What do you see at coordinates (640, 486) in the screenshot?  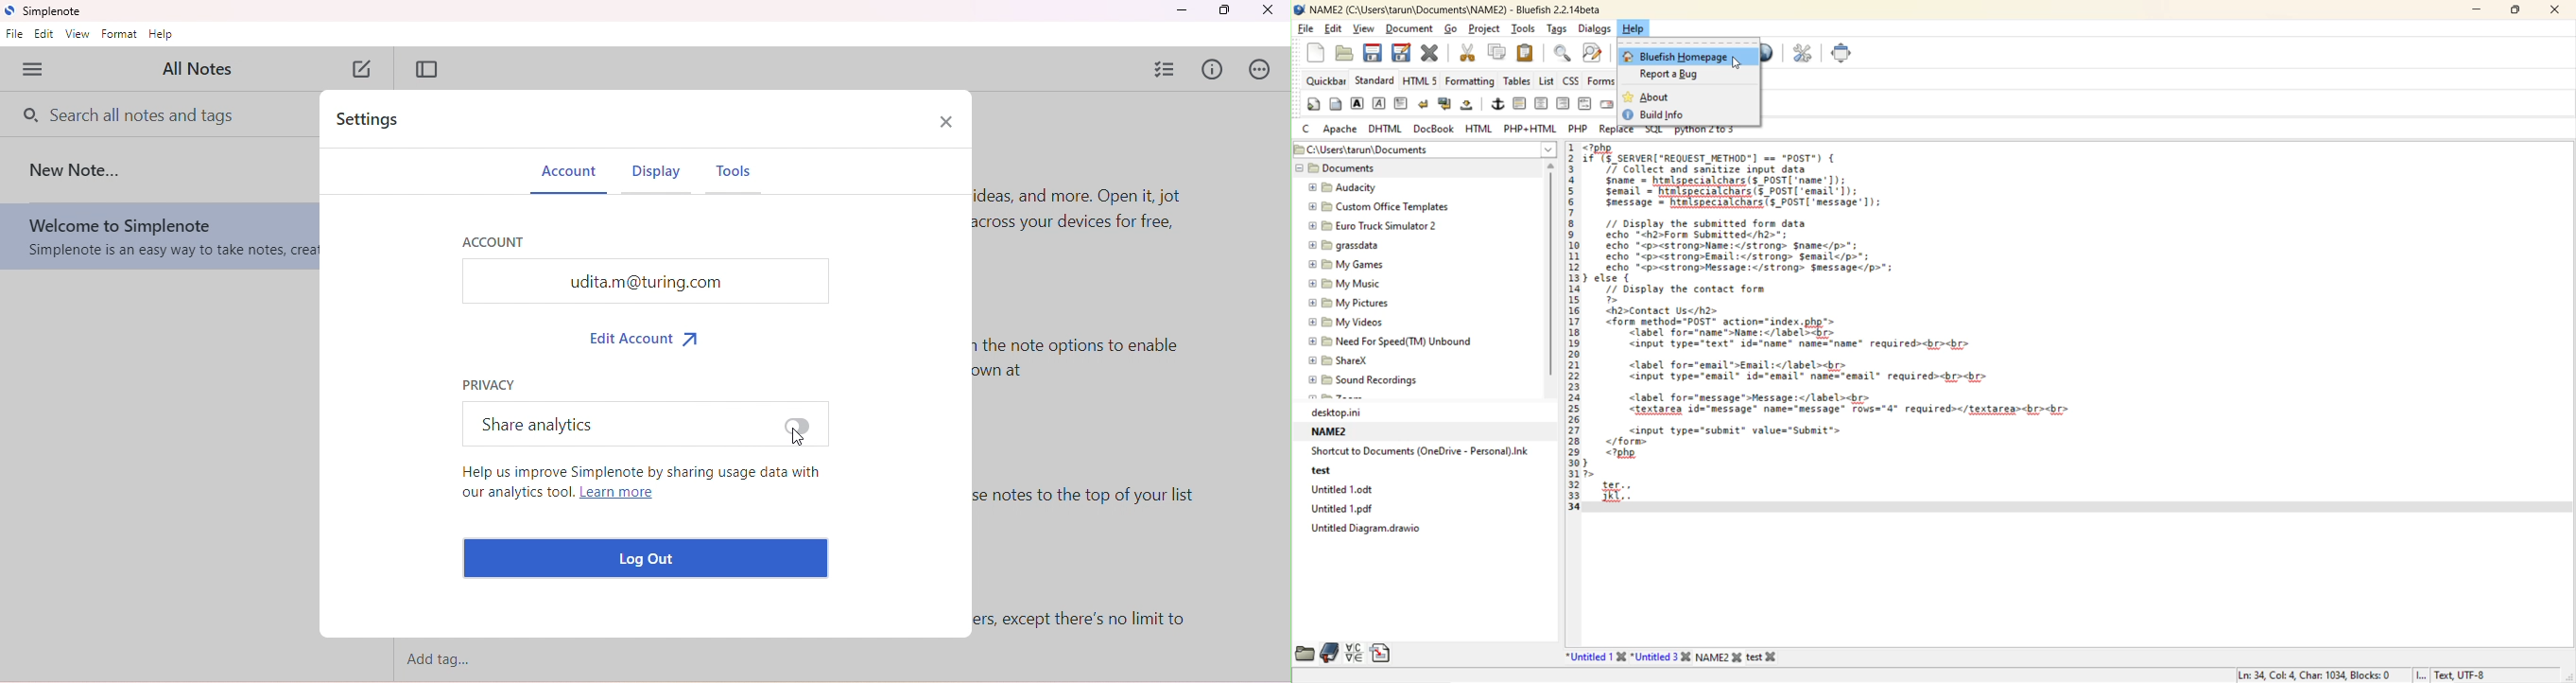 I see `text on improving simplenote` at bounding box center [640, 486].